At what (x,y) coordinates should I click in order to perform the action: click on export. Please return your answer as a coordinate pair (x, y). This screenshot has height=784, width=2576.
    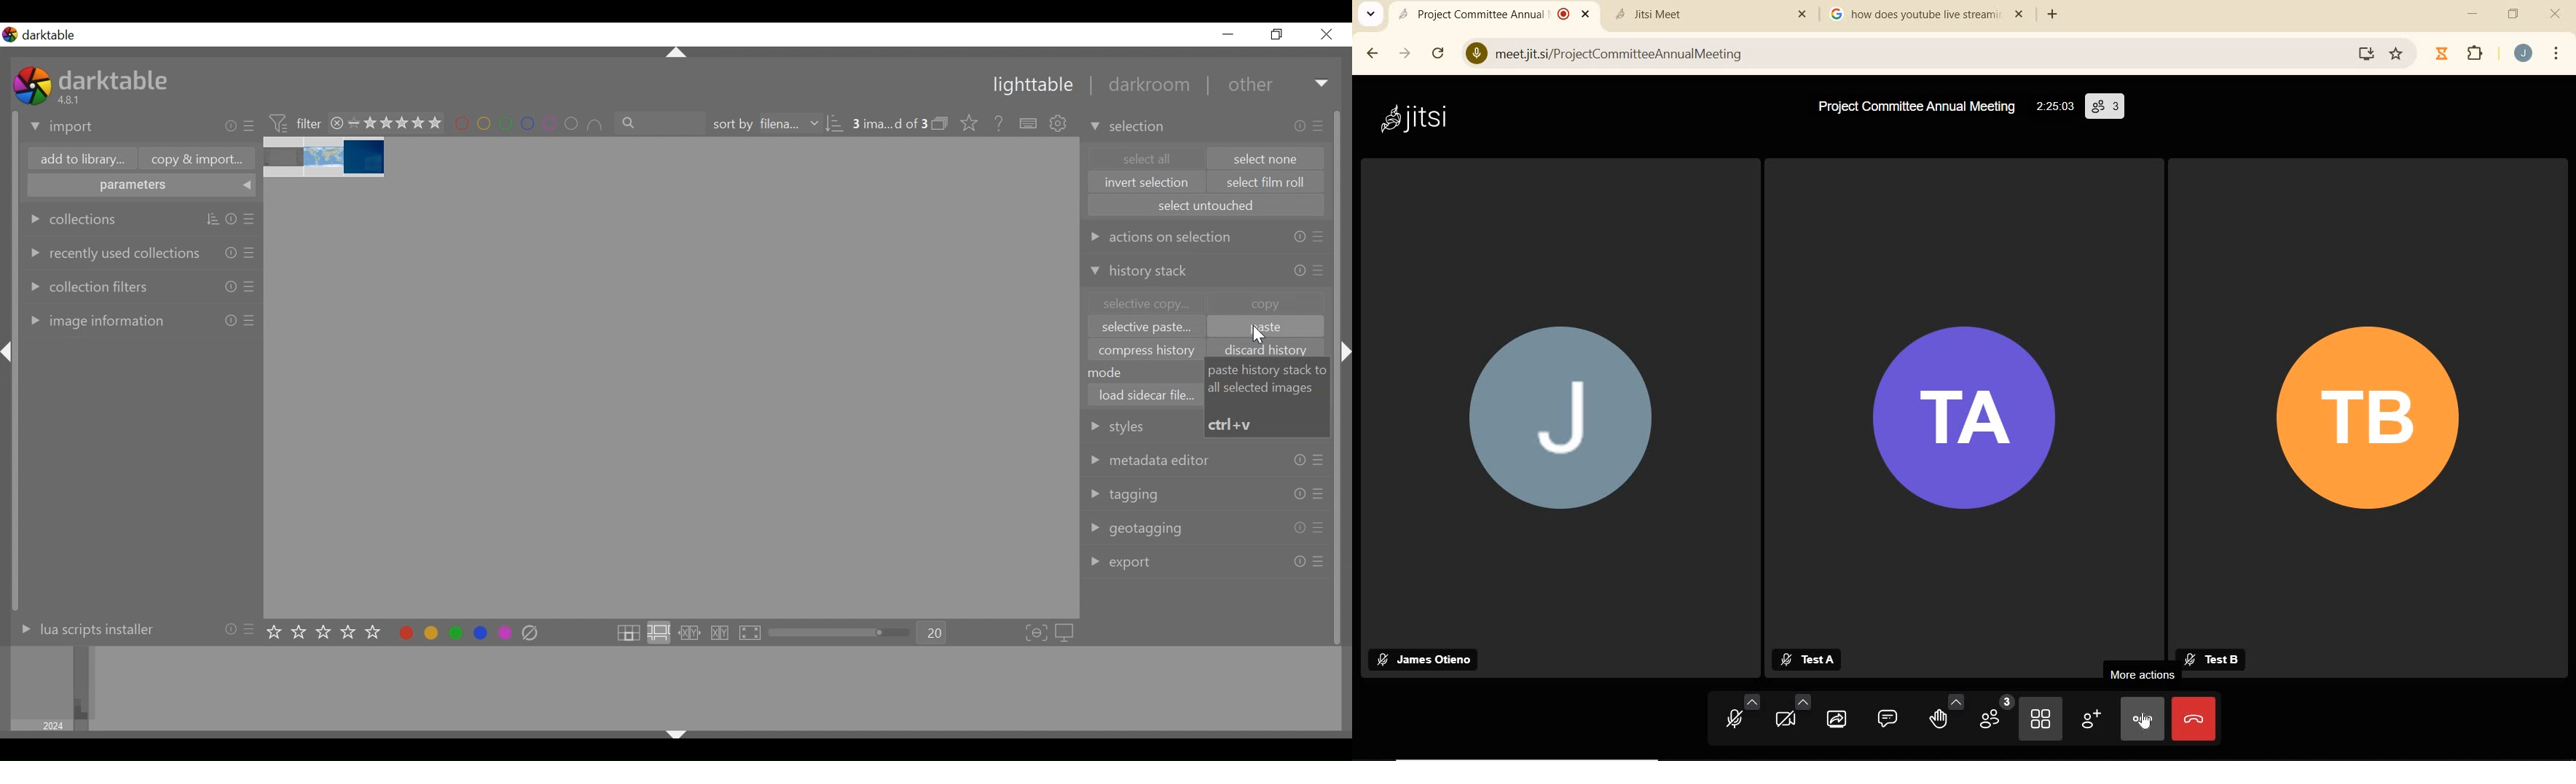
    Looking at the image, I should click on (1123, 562).